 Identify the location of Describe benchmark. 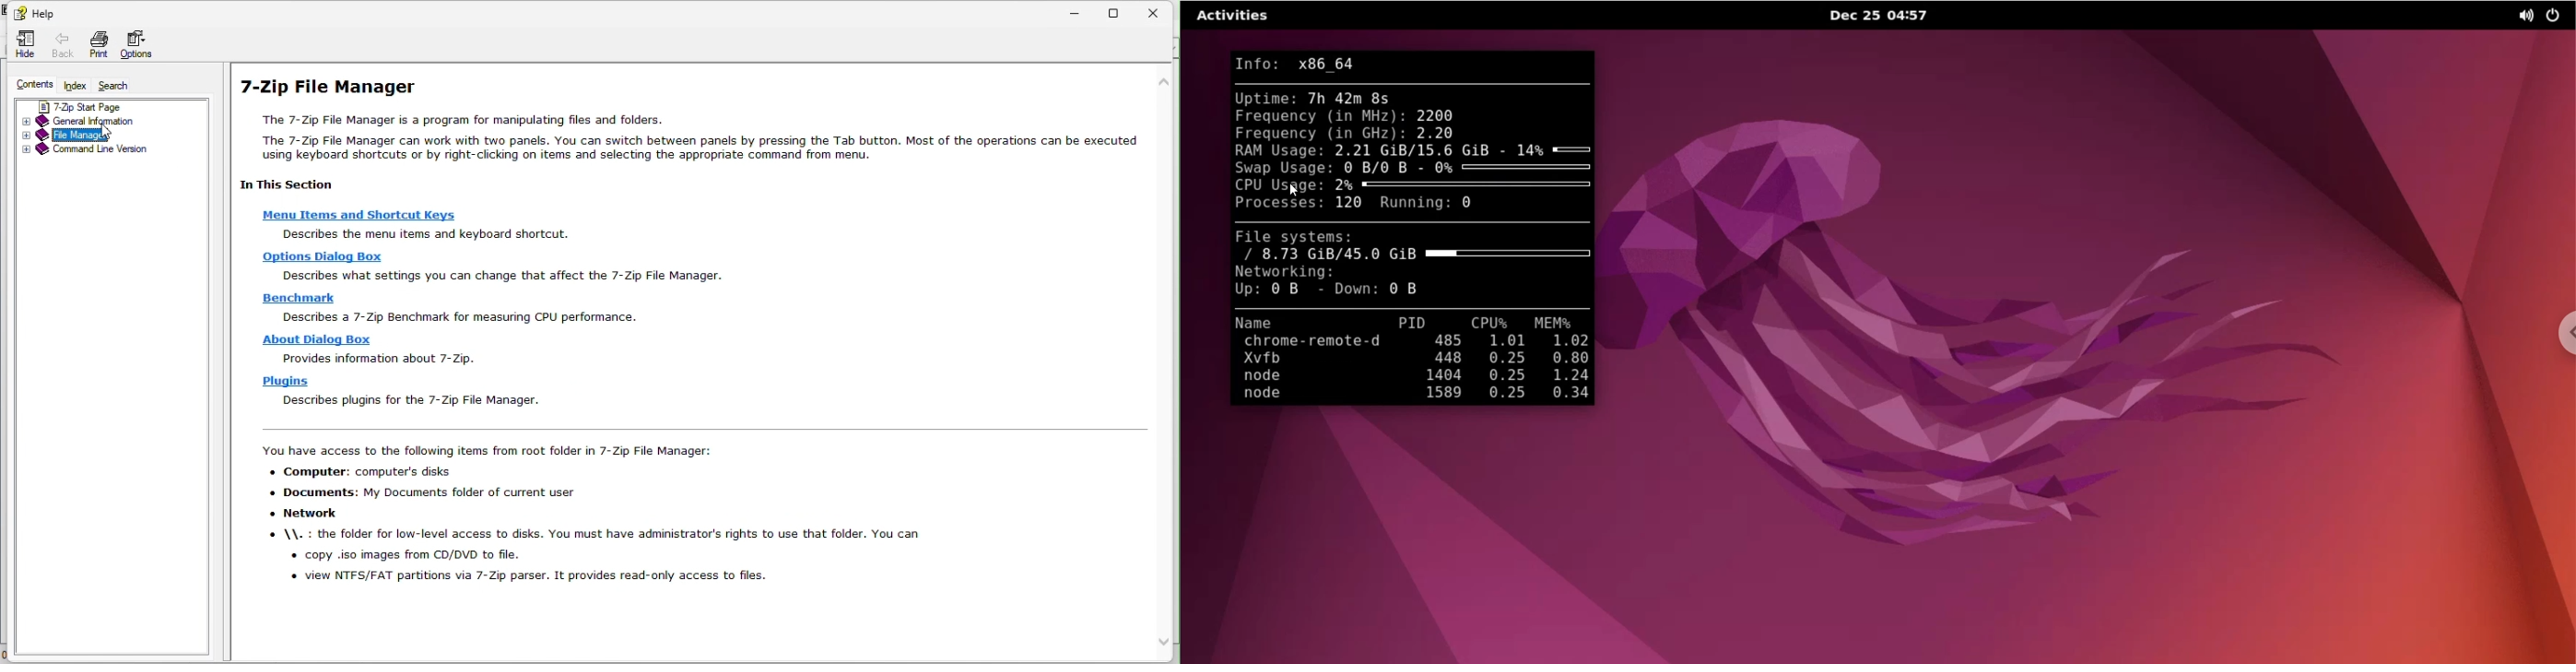
(468, 318).